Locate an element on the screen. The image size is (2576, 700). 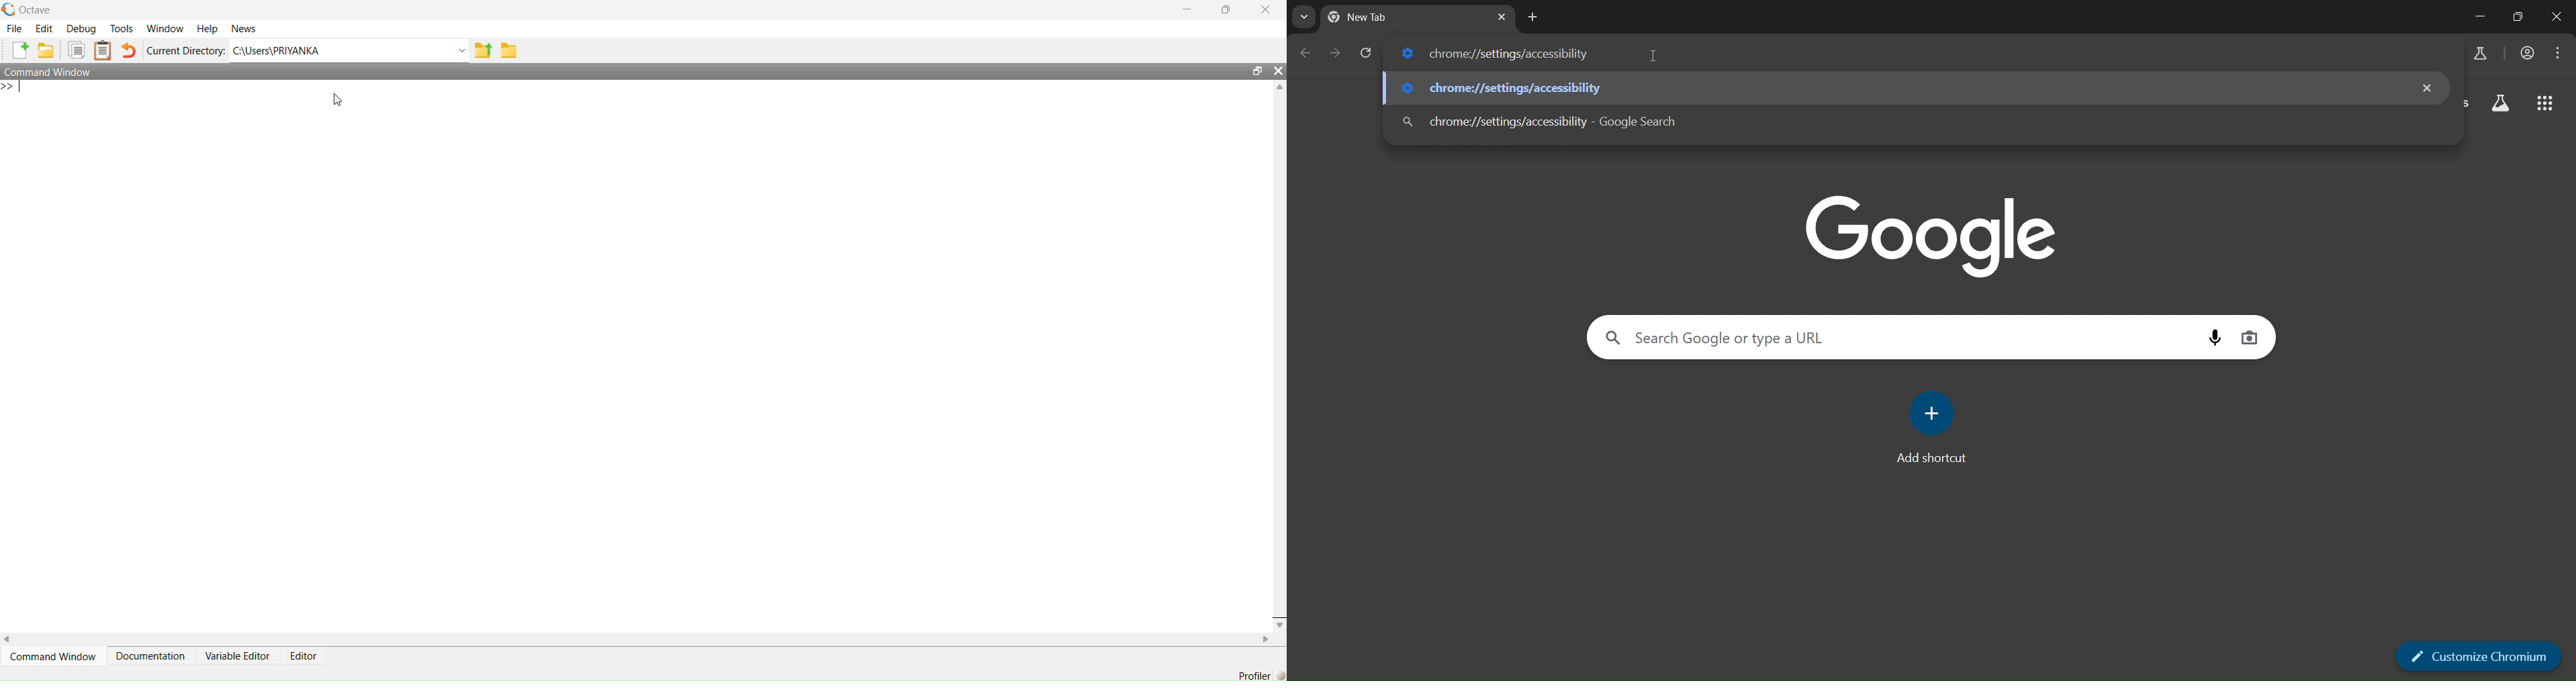
Help is located at coordinates (208, 29).